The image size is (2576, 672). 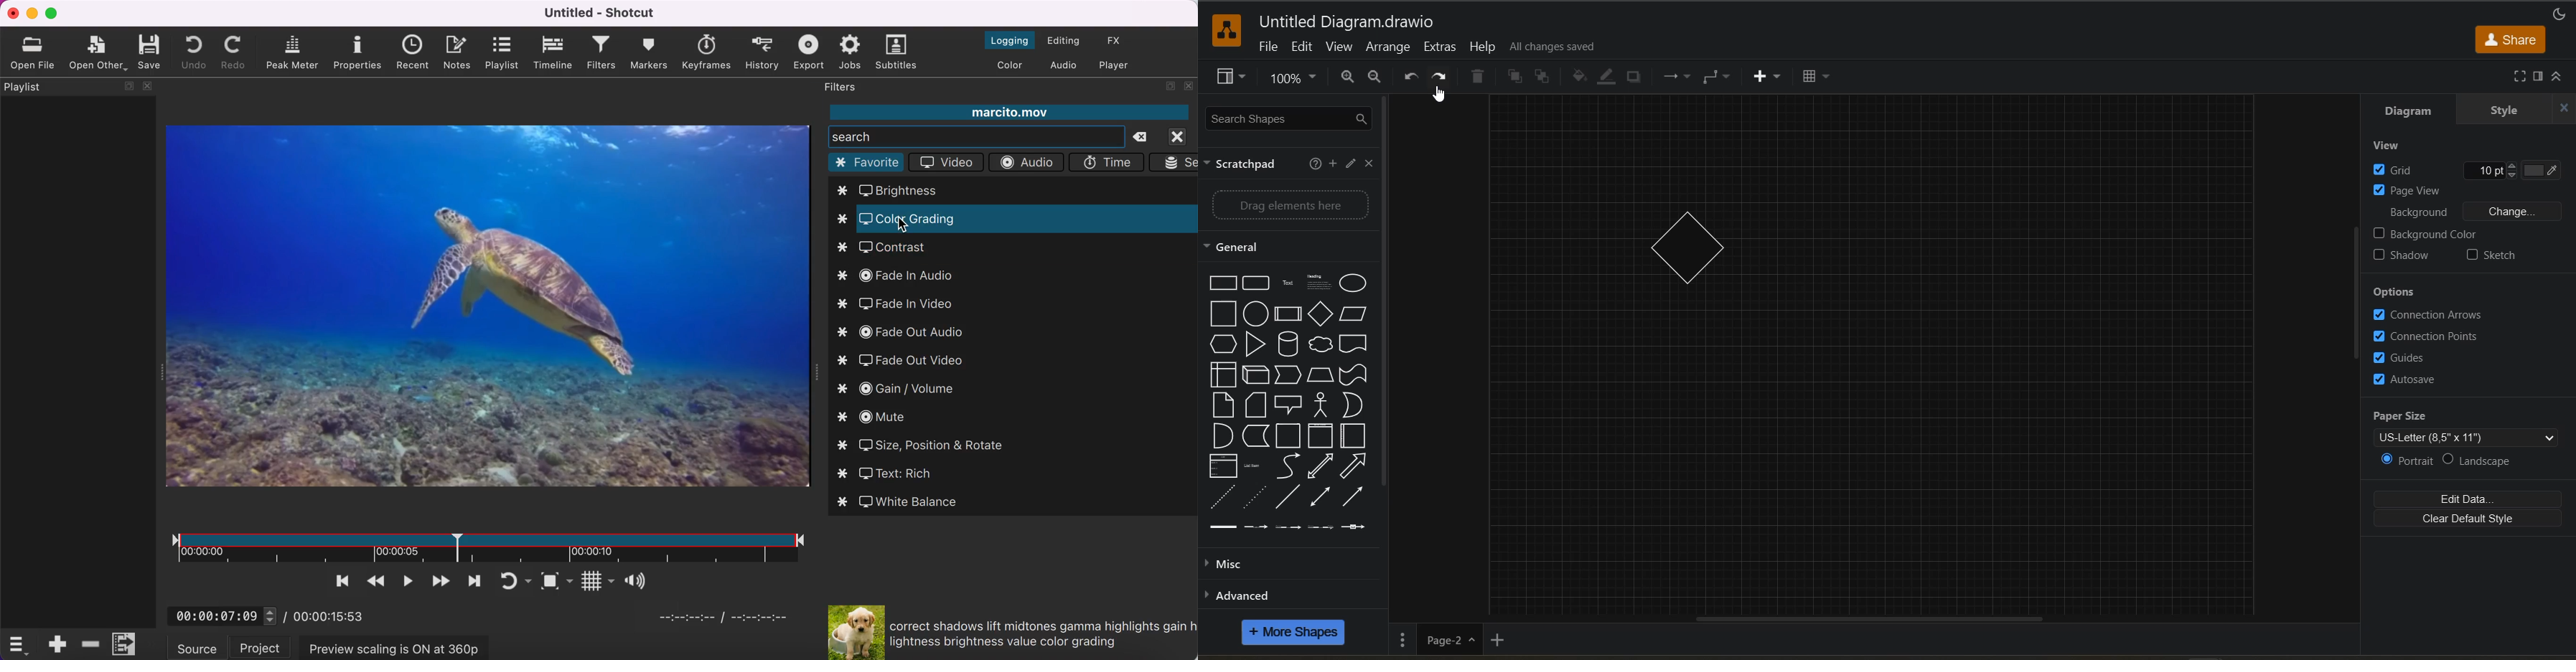 What do you see at coordinates (1286, 344) in the screenshot?
I see `cylinder` at bounding box center [1286, 344].